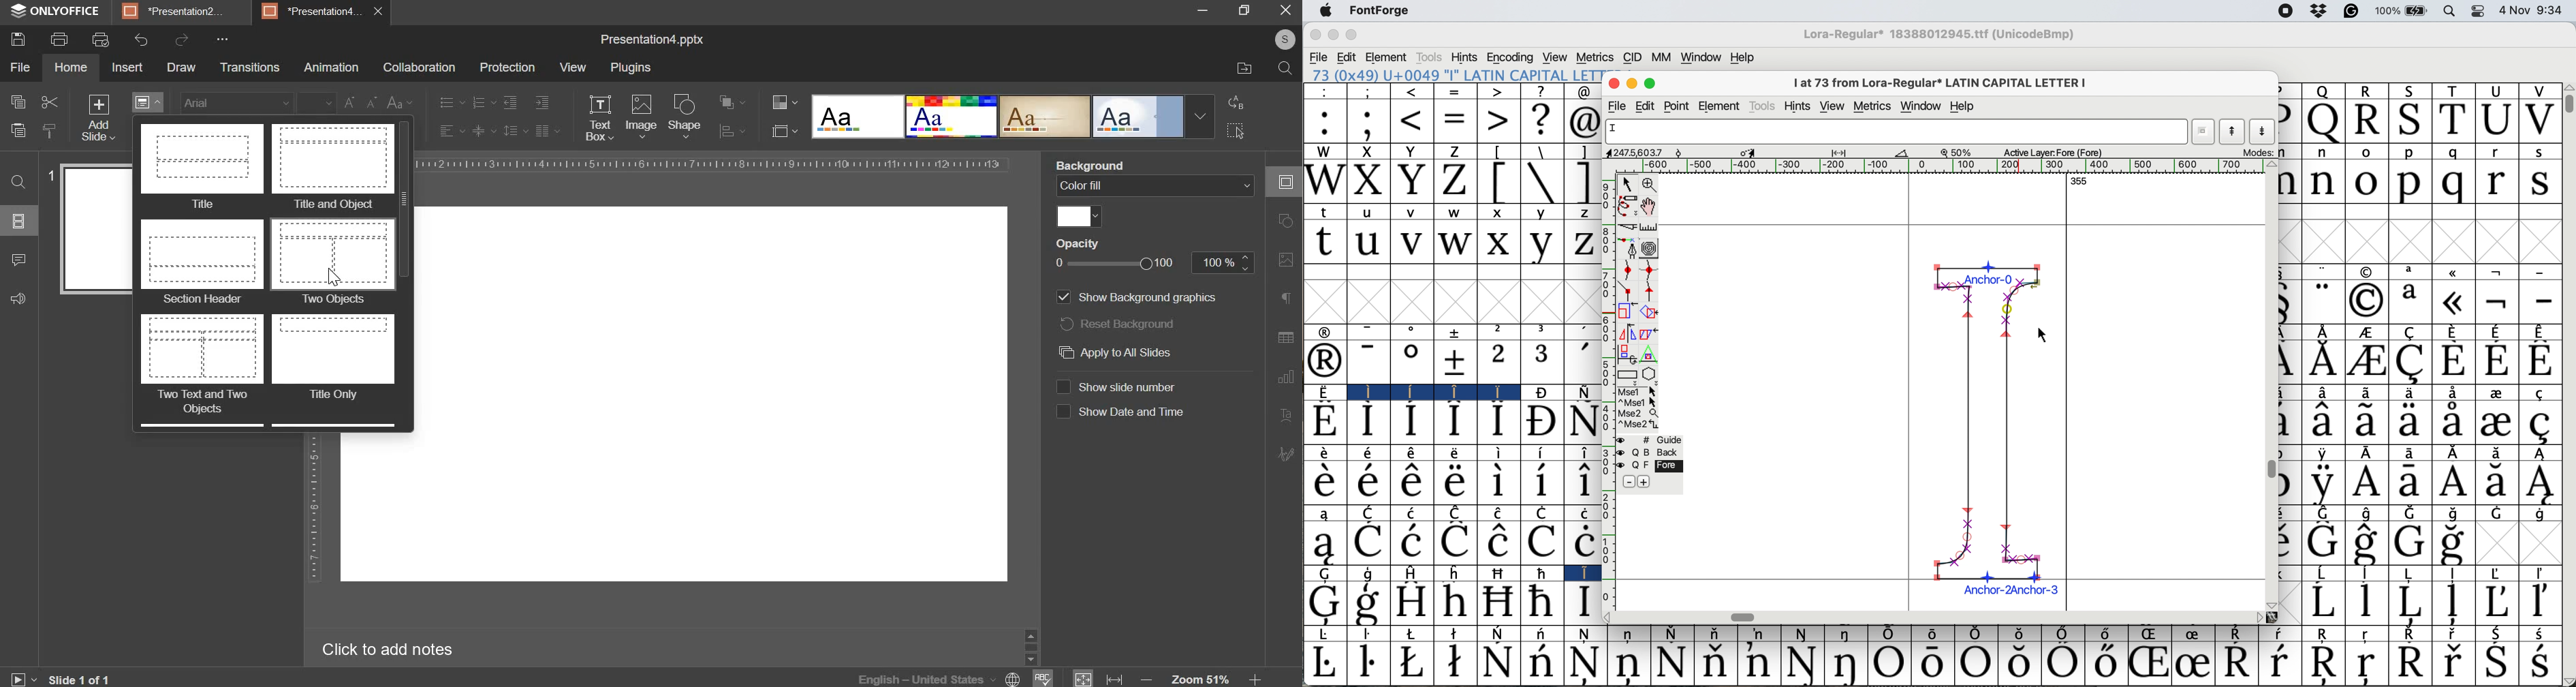 The image size is (2576, 700). Describe the element at coordinates (203, 262) in the screenshot. I see `section header` at that location.